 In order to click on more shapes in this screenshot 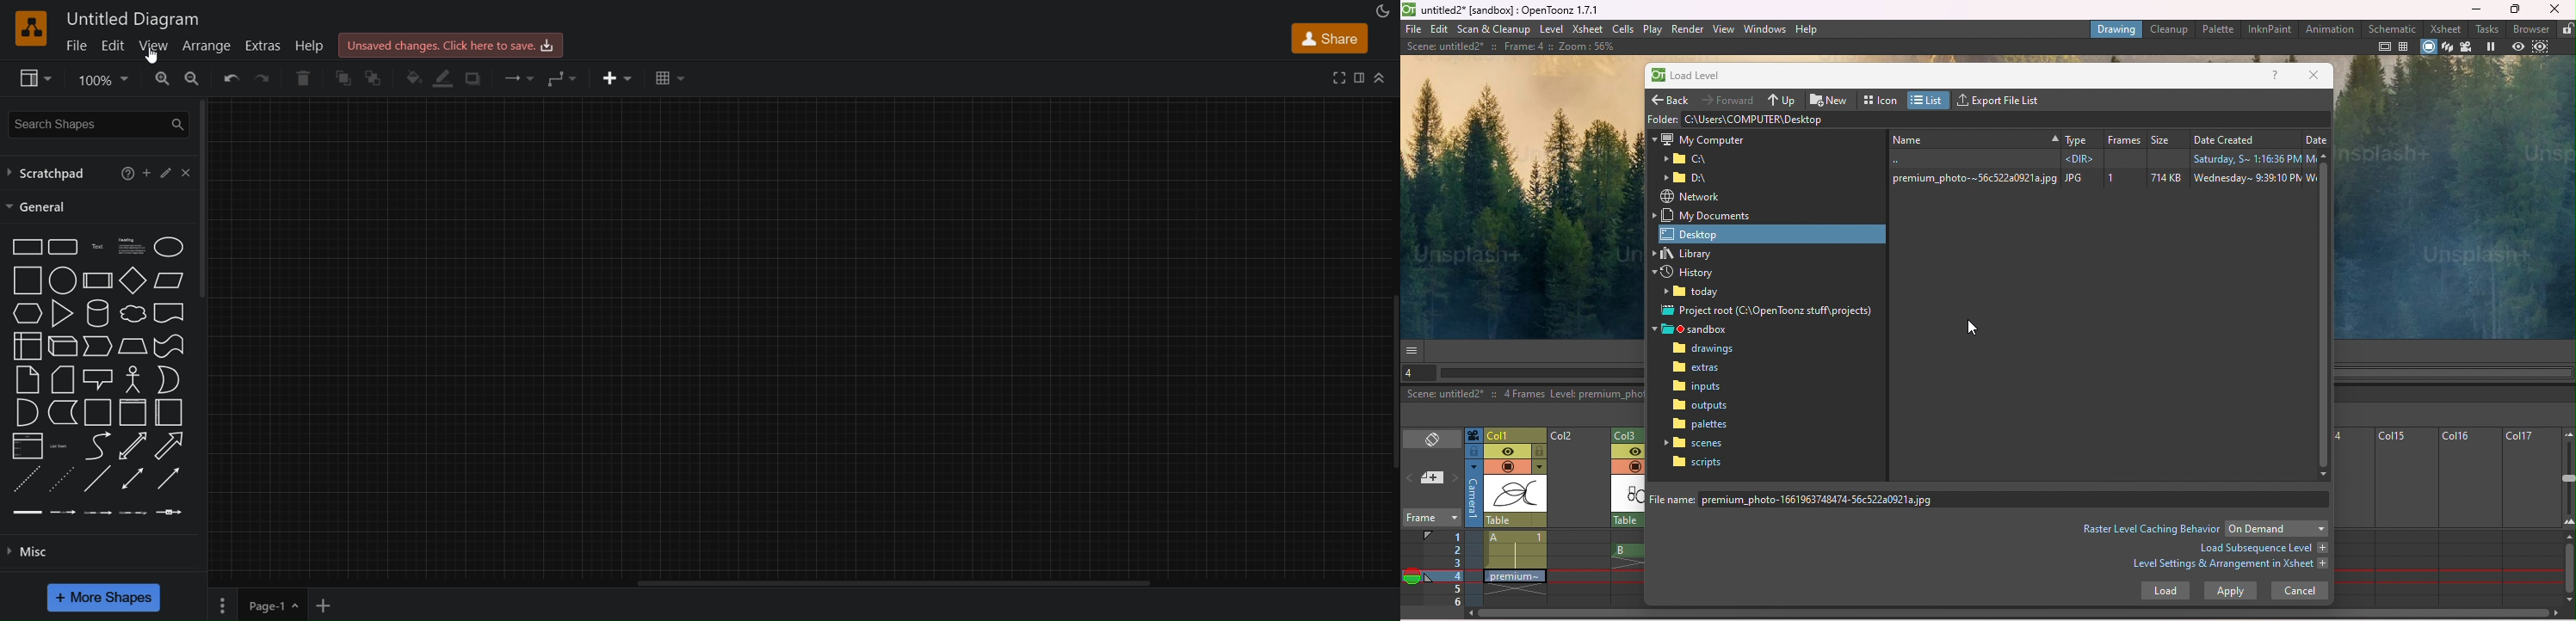, I will do `click(105, 597)`.